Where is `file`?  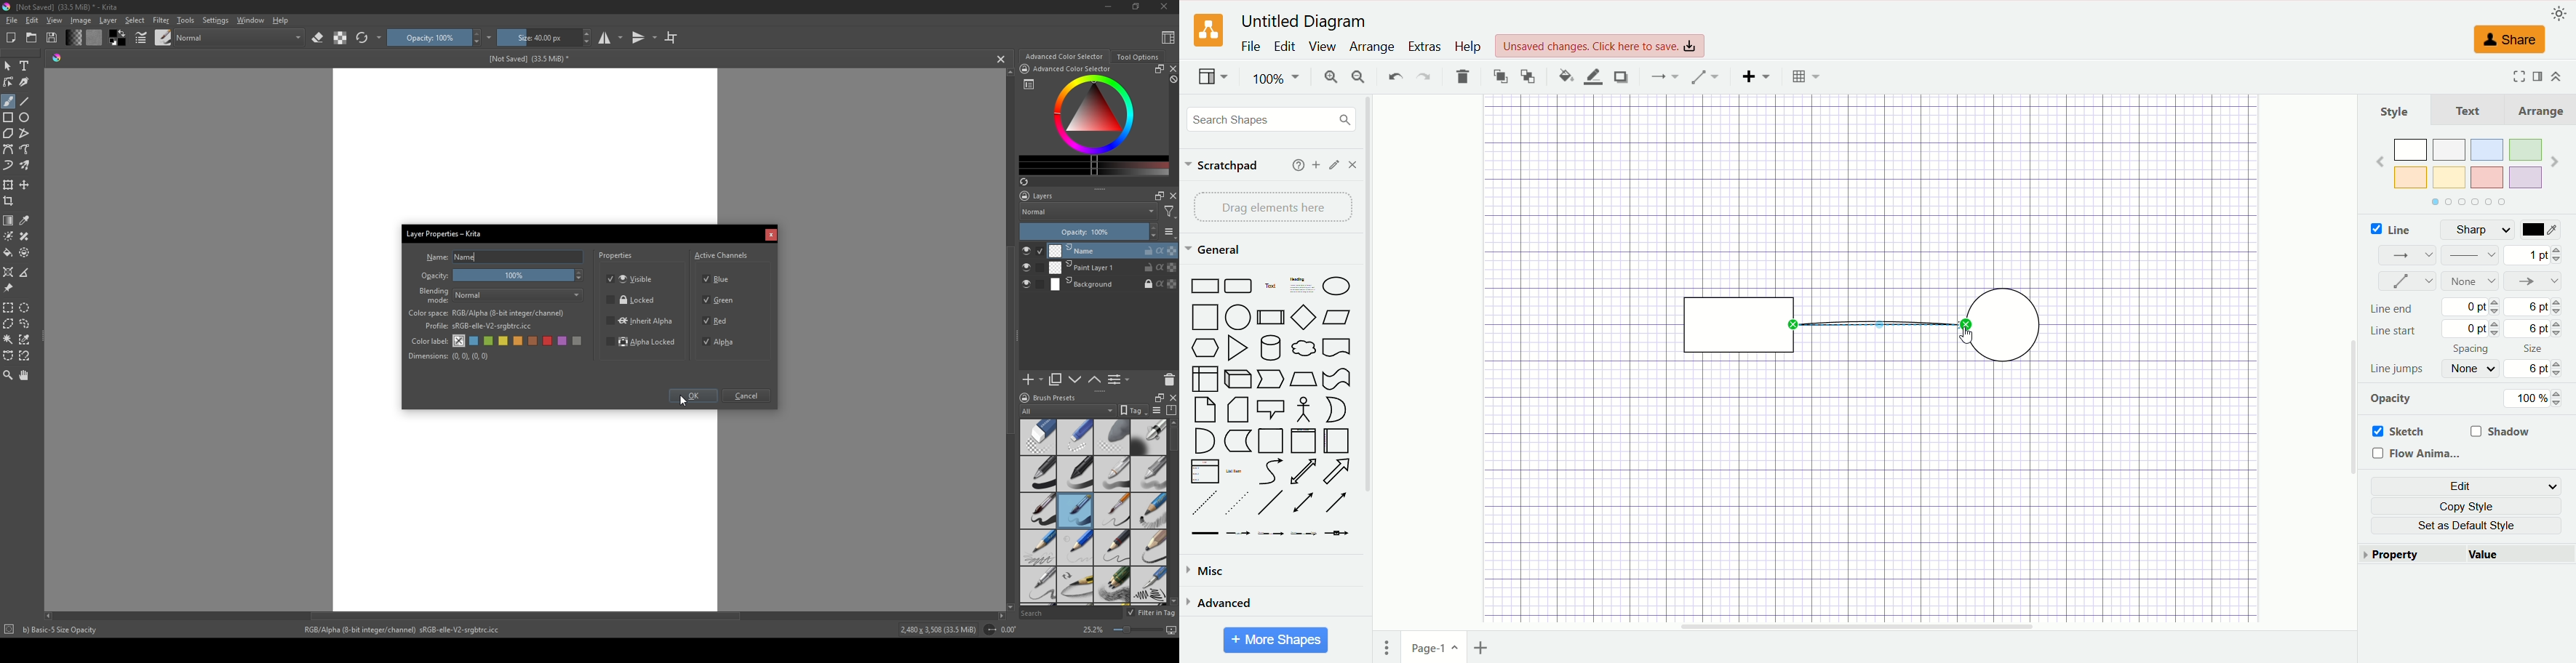 file is located at coordinates (1251, 47).